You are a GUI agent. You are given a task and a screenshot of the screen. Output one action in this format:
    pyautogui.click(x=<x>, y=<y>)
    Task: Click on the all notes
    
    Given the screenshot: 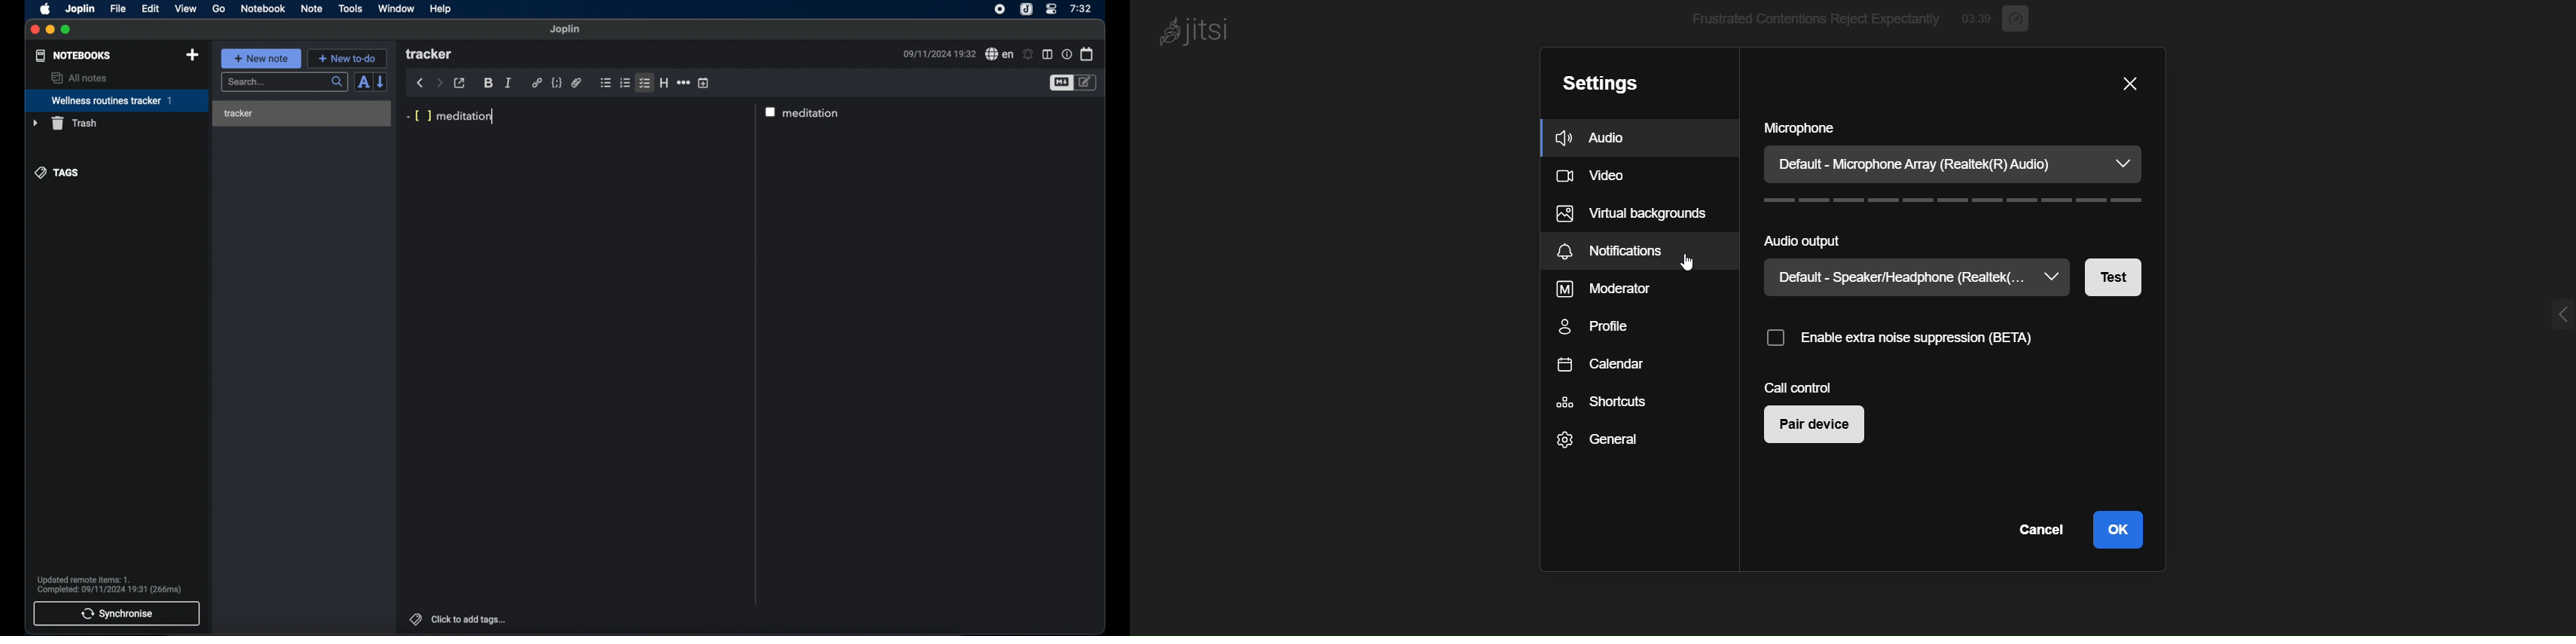 What is the action you would take?
    pyautogui.click(x=78, y=78)
    